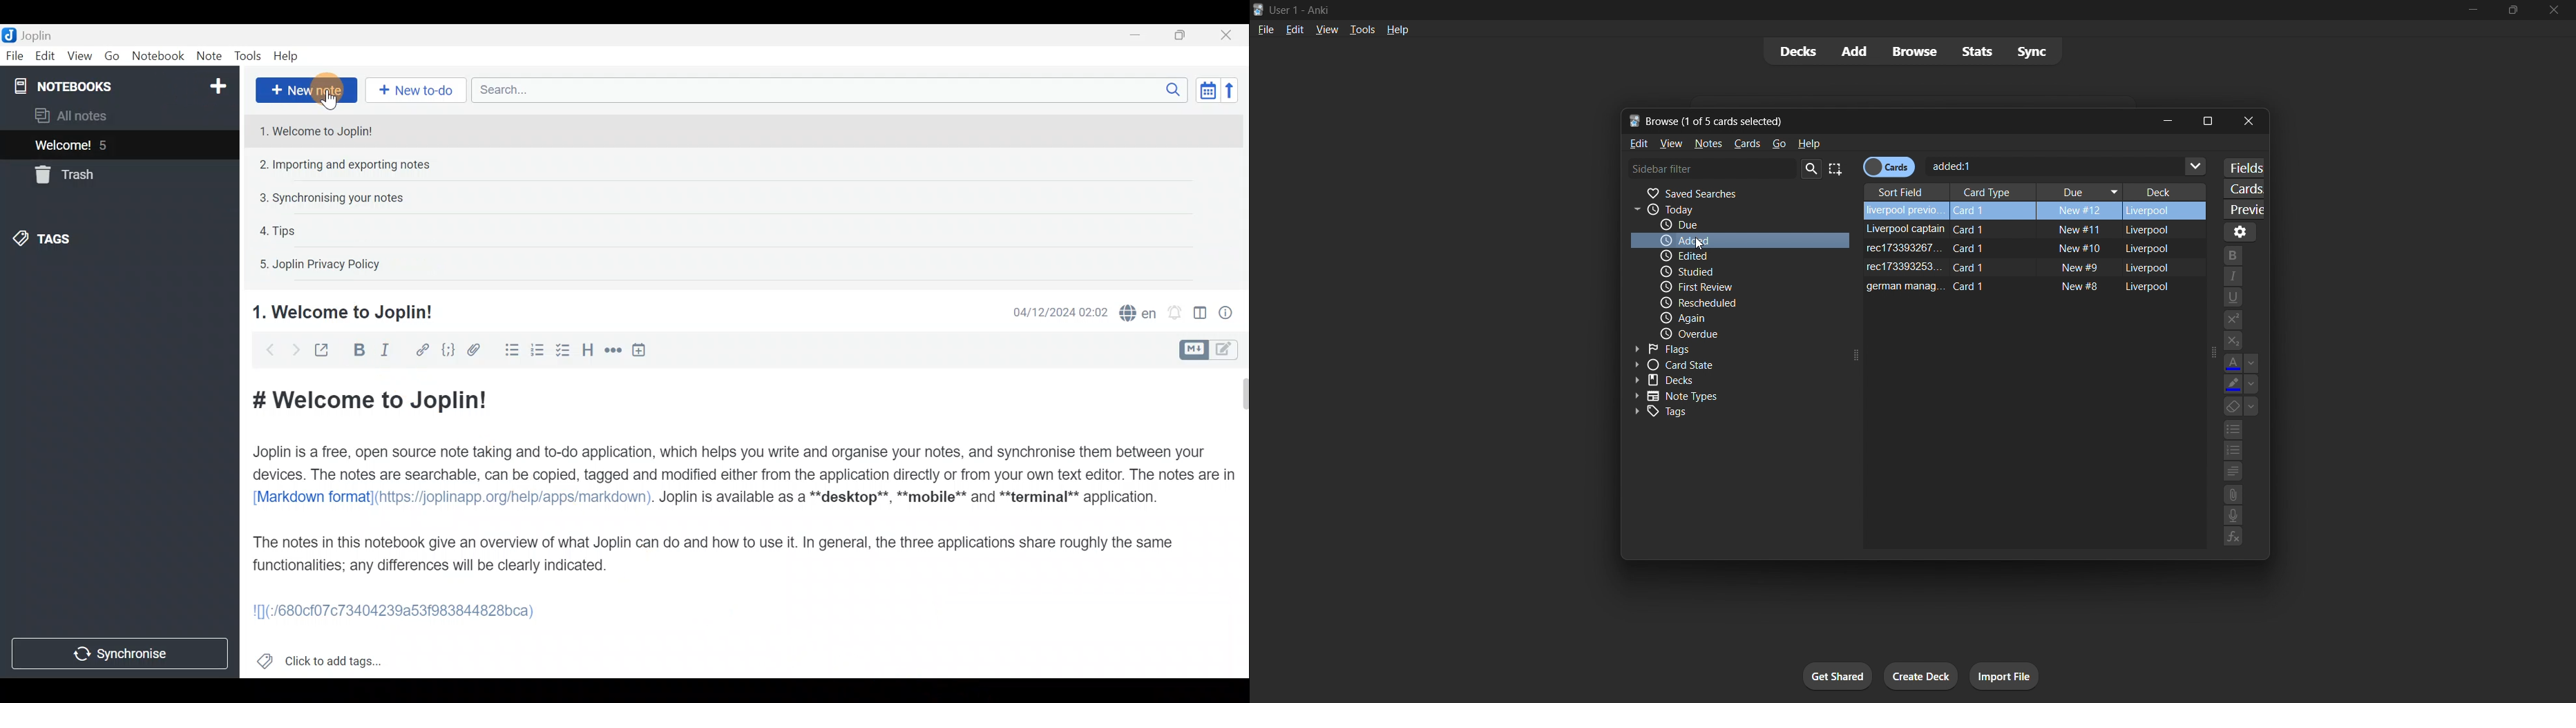  Describe the element at coordinates (36, 34) in the screenshot. I see `Joplin` at that location.